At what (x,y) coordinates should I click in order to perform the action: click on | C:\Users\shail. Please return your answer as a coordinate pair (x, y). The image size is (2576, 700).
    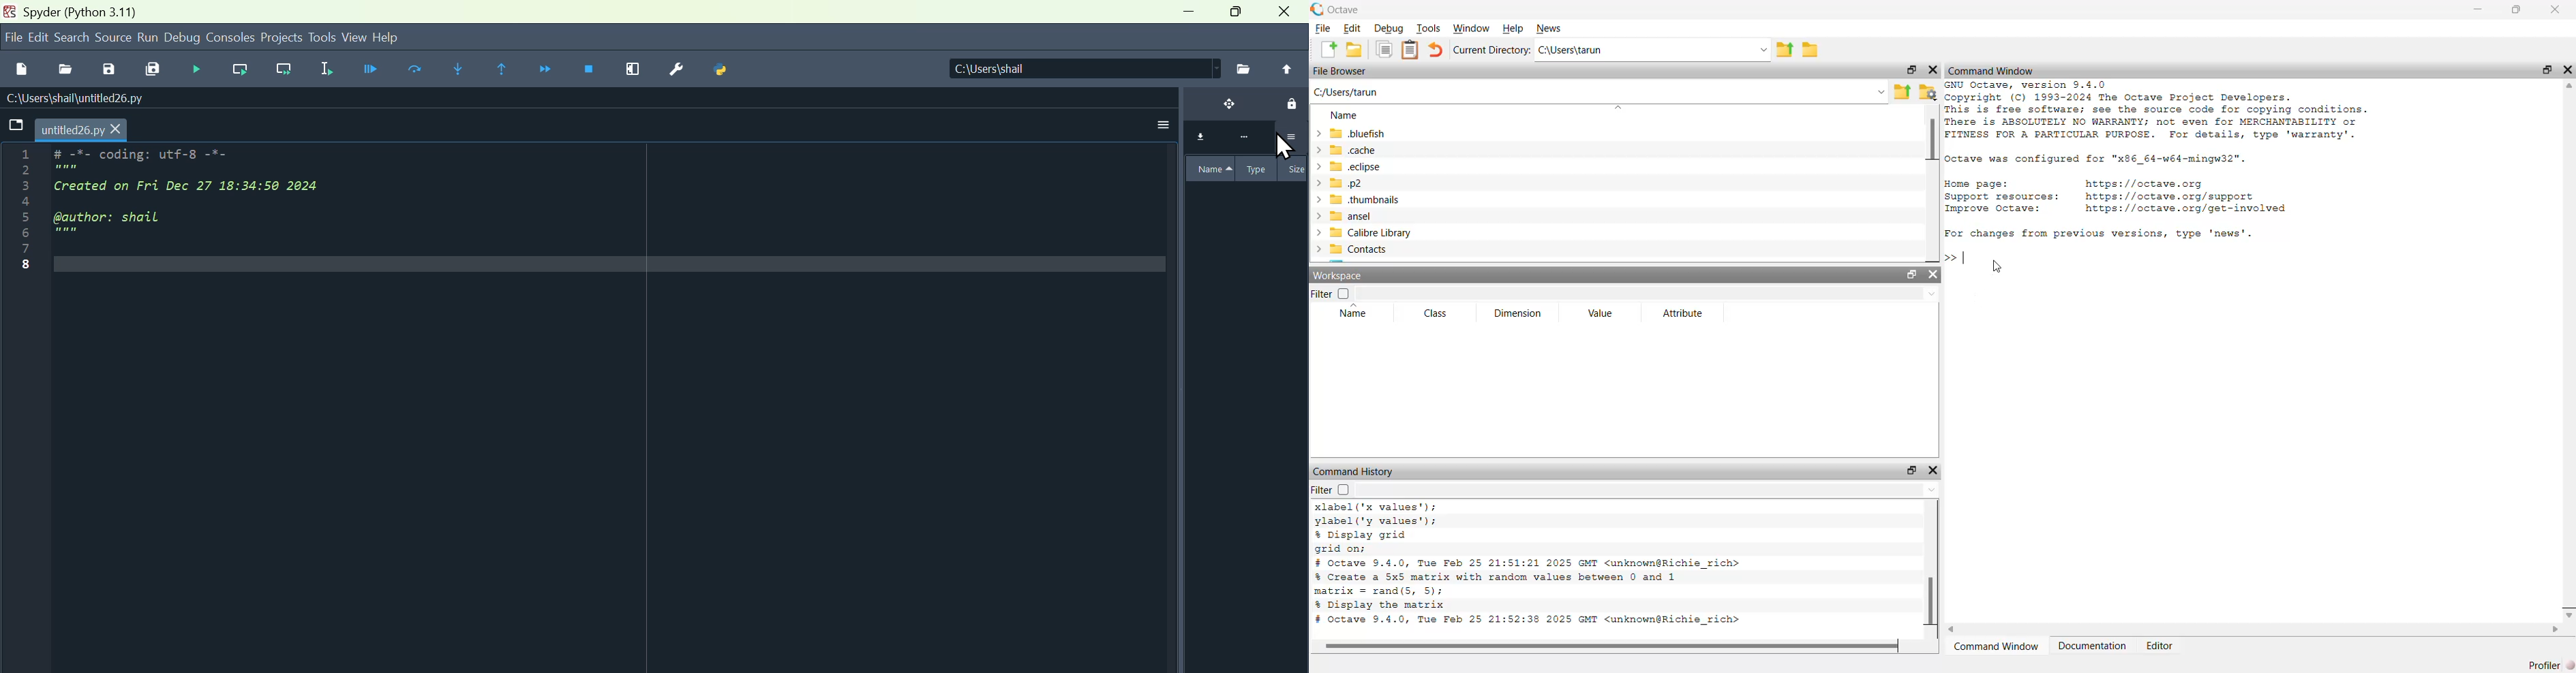
    Looking at the image, I should click on (1067, 69).